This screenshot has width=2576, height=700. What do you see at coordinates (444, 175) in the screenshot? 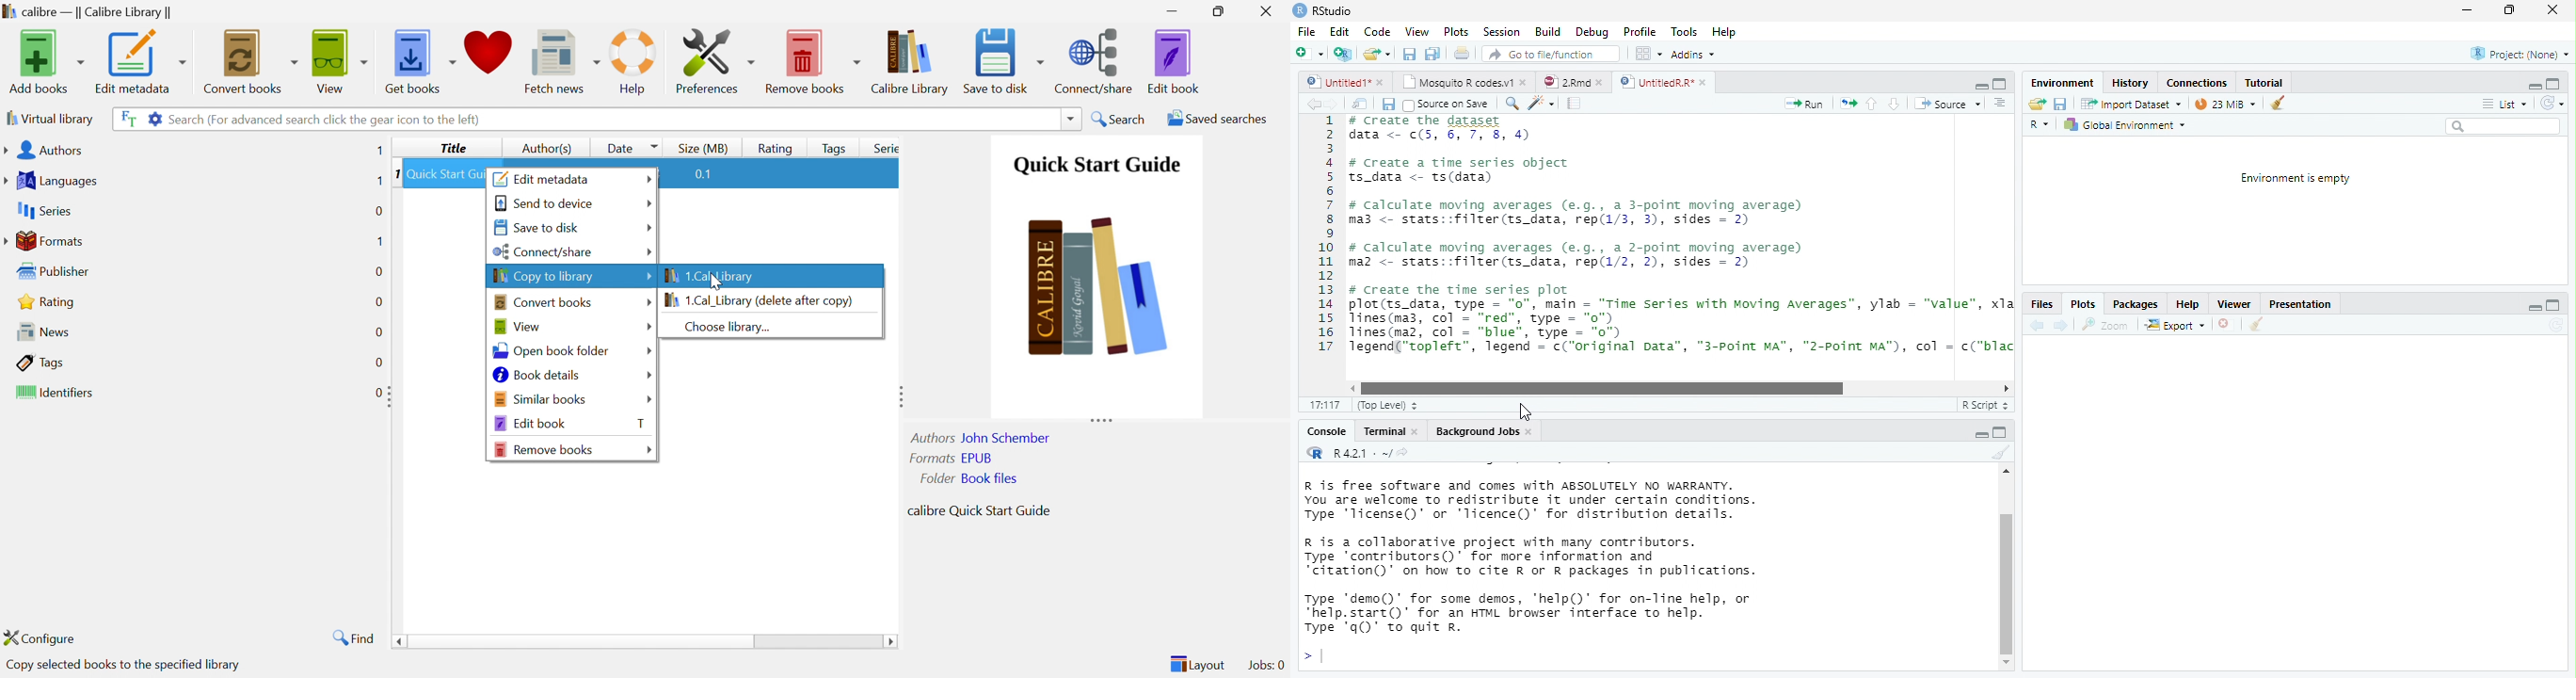
I see `Quick Start Gu` at bounding box center [444, 175].